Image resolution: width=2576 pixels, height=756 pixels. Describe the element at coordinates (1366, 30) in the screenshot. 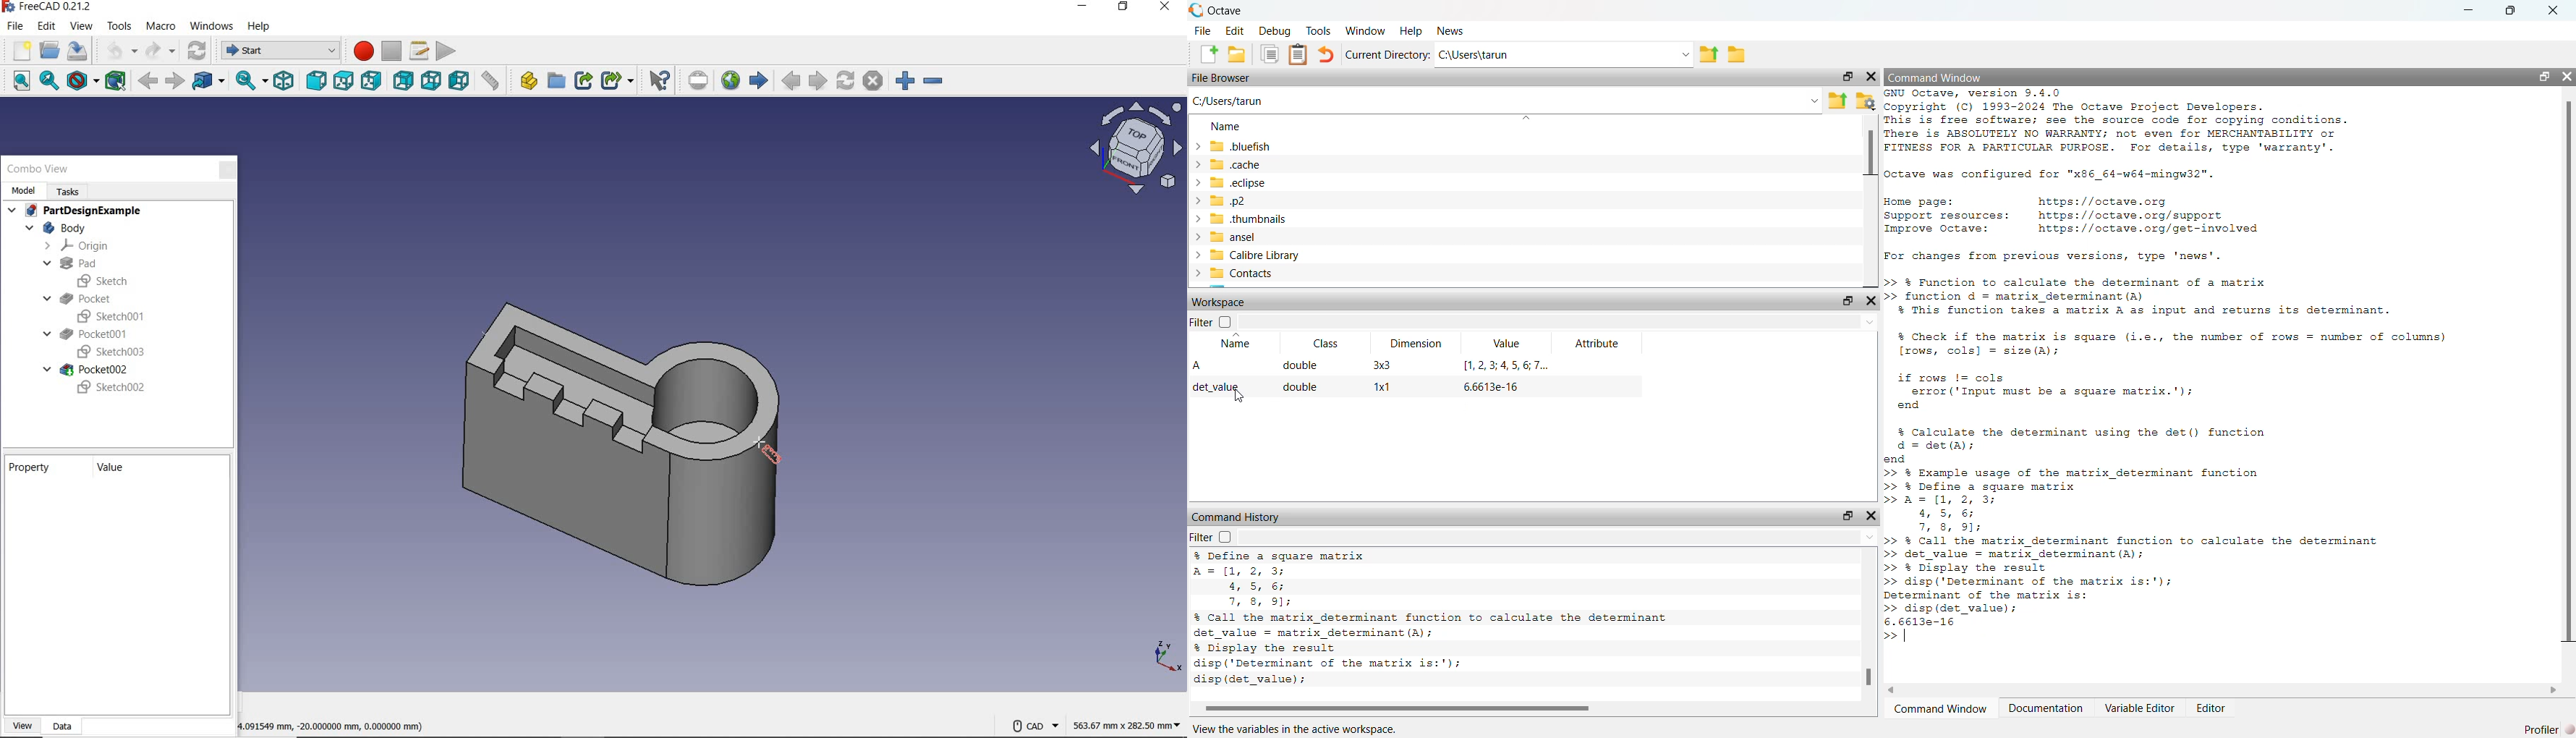

I see `window` at that location.